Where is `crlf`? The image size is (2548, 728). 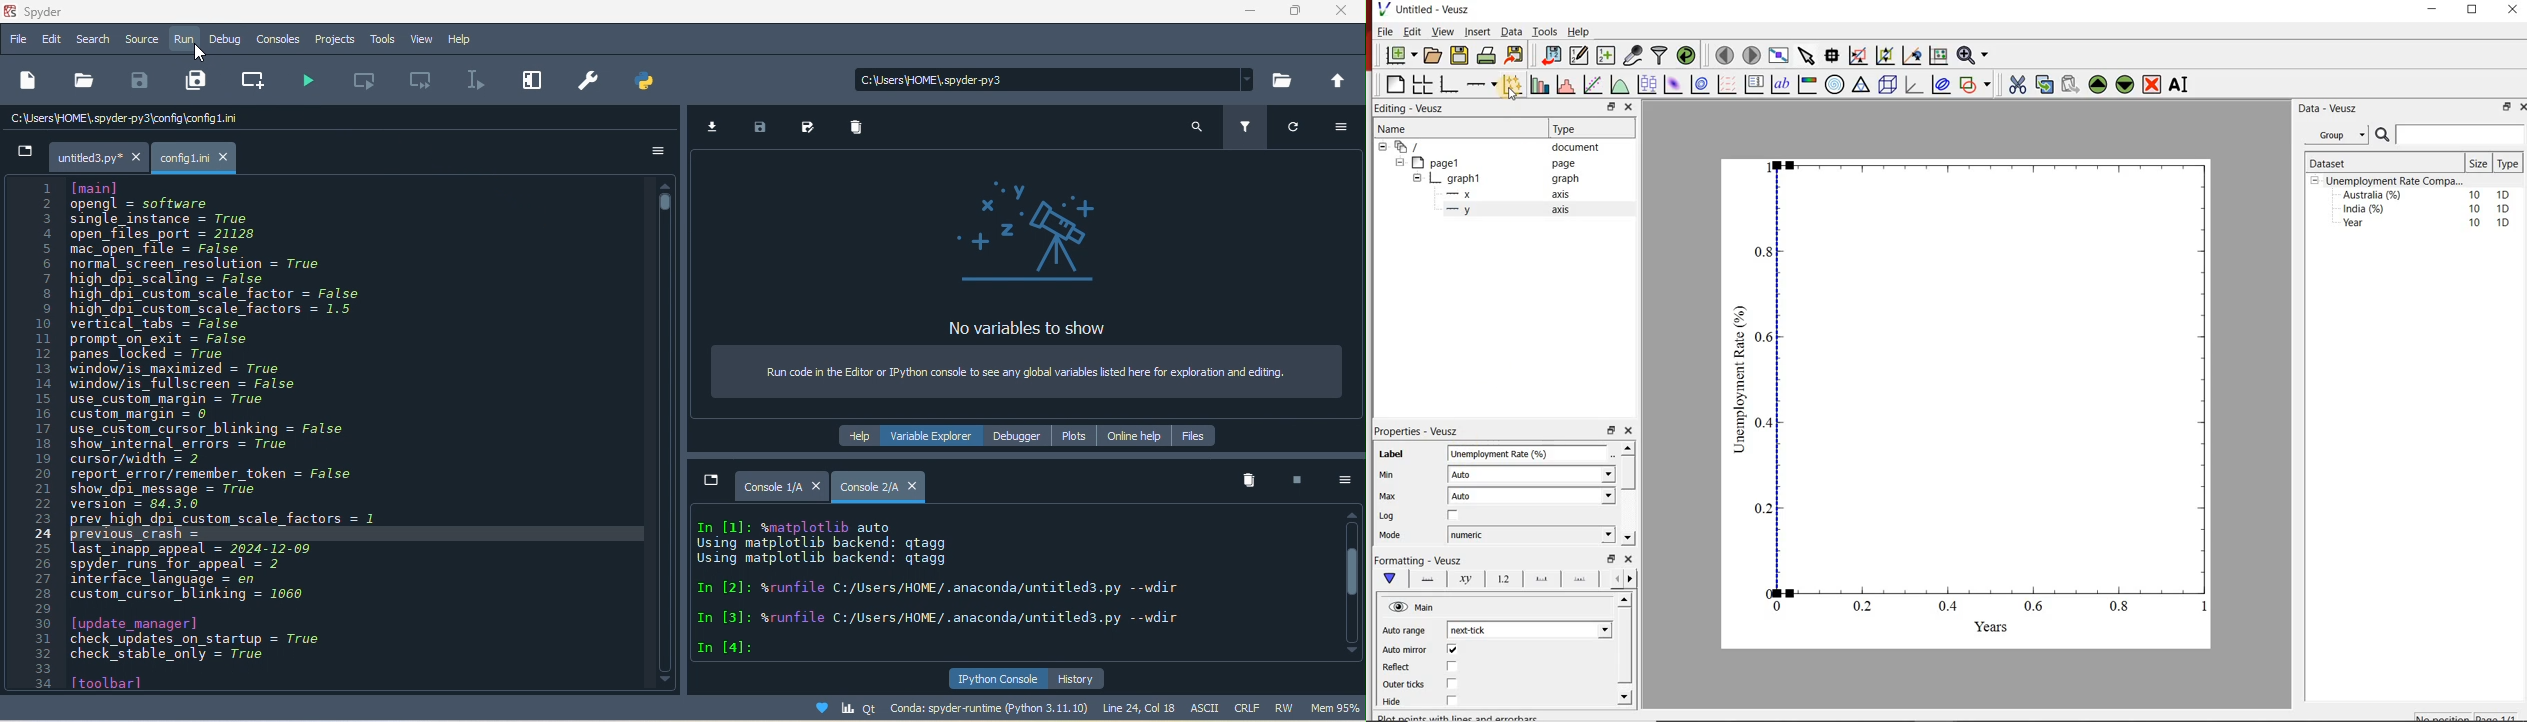
crlf is located at coordinates (1250, 708).